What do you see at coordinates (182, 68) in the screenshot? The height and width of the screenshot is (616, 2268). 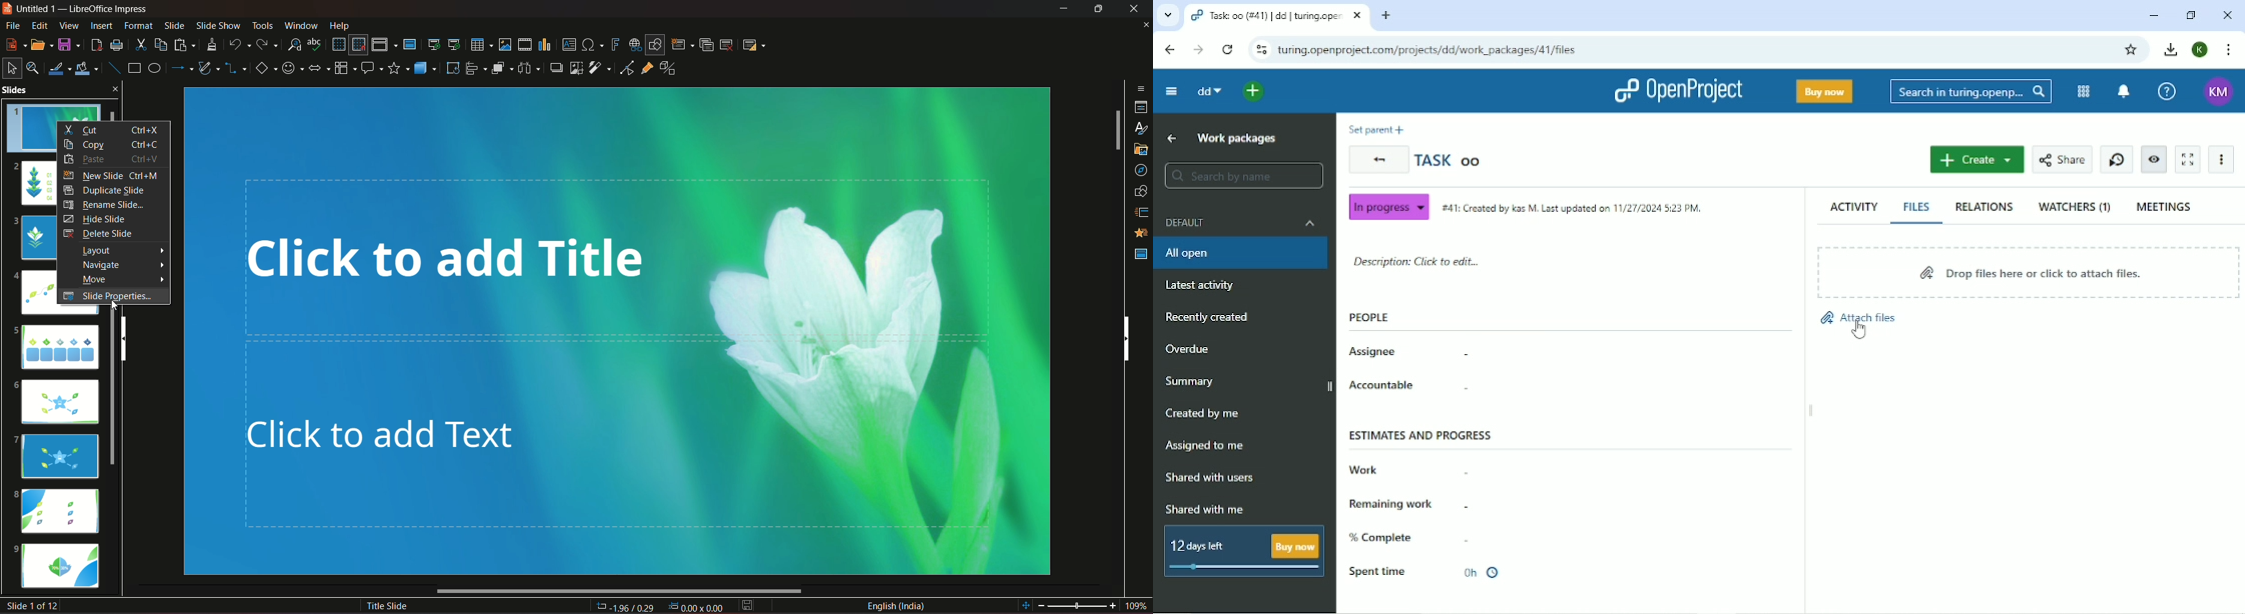 I see `line and arrow` at bounding box center [182, 68].